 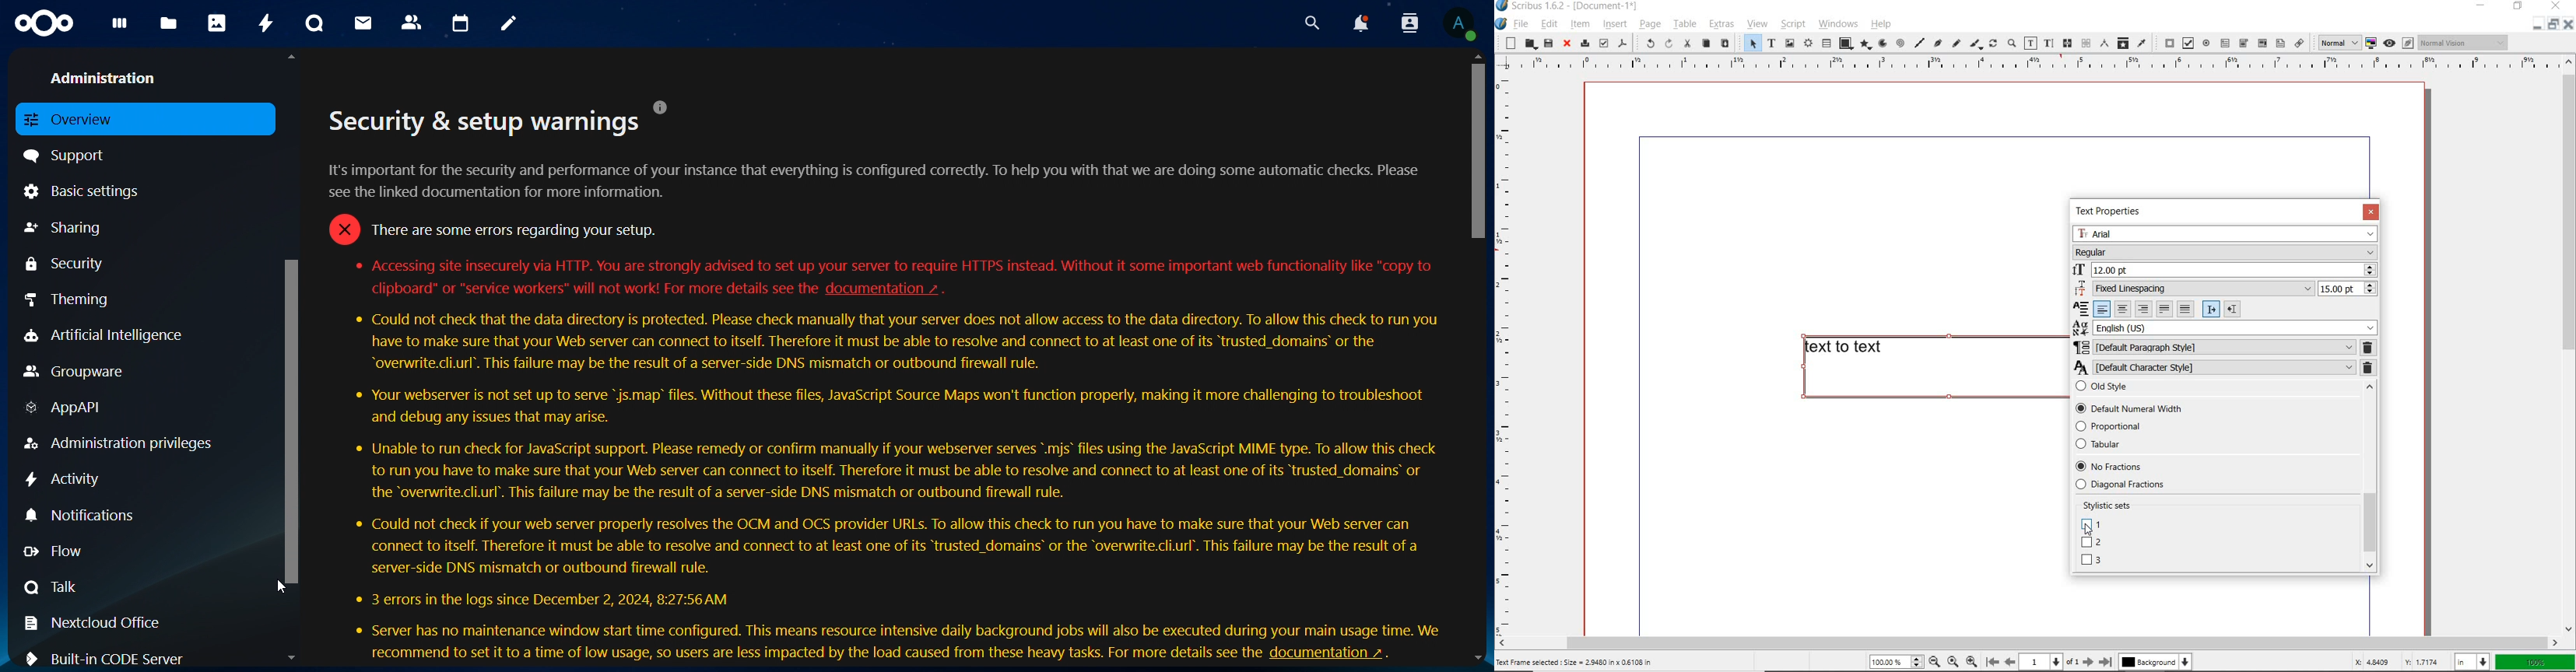 I want to click on Restore down, so click(x=2536, y=25).